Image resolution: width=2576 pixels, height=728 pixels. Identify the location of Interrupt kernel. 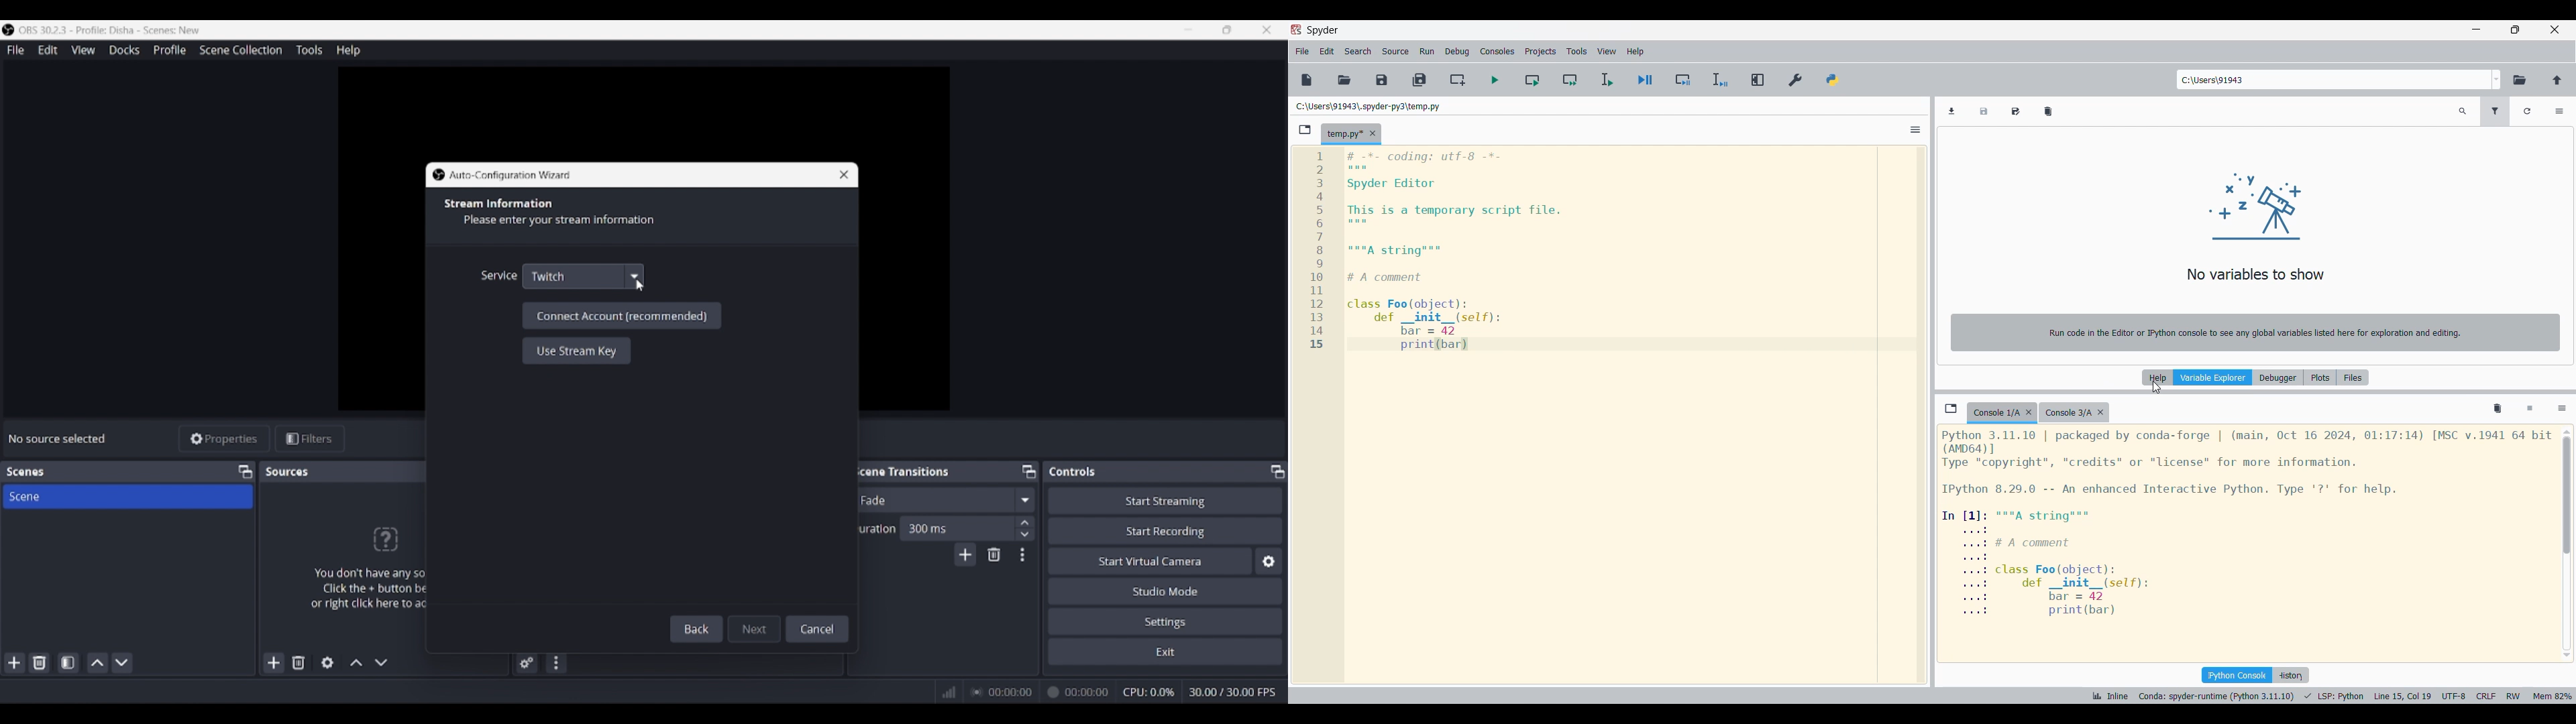
(2530, 409).